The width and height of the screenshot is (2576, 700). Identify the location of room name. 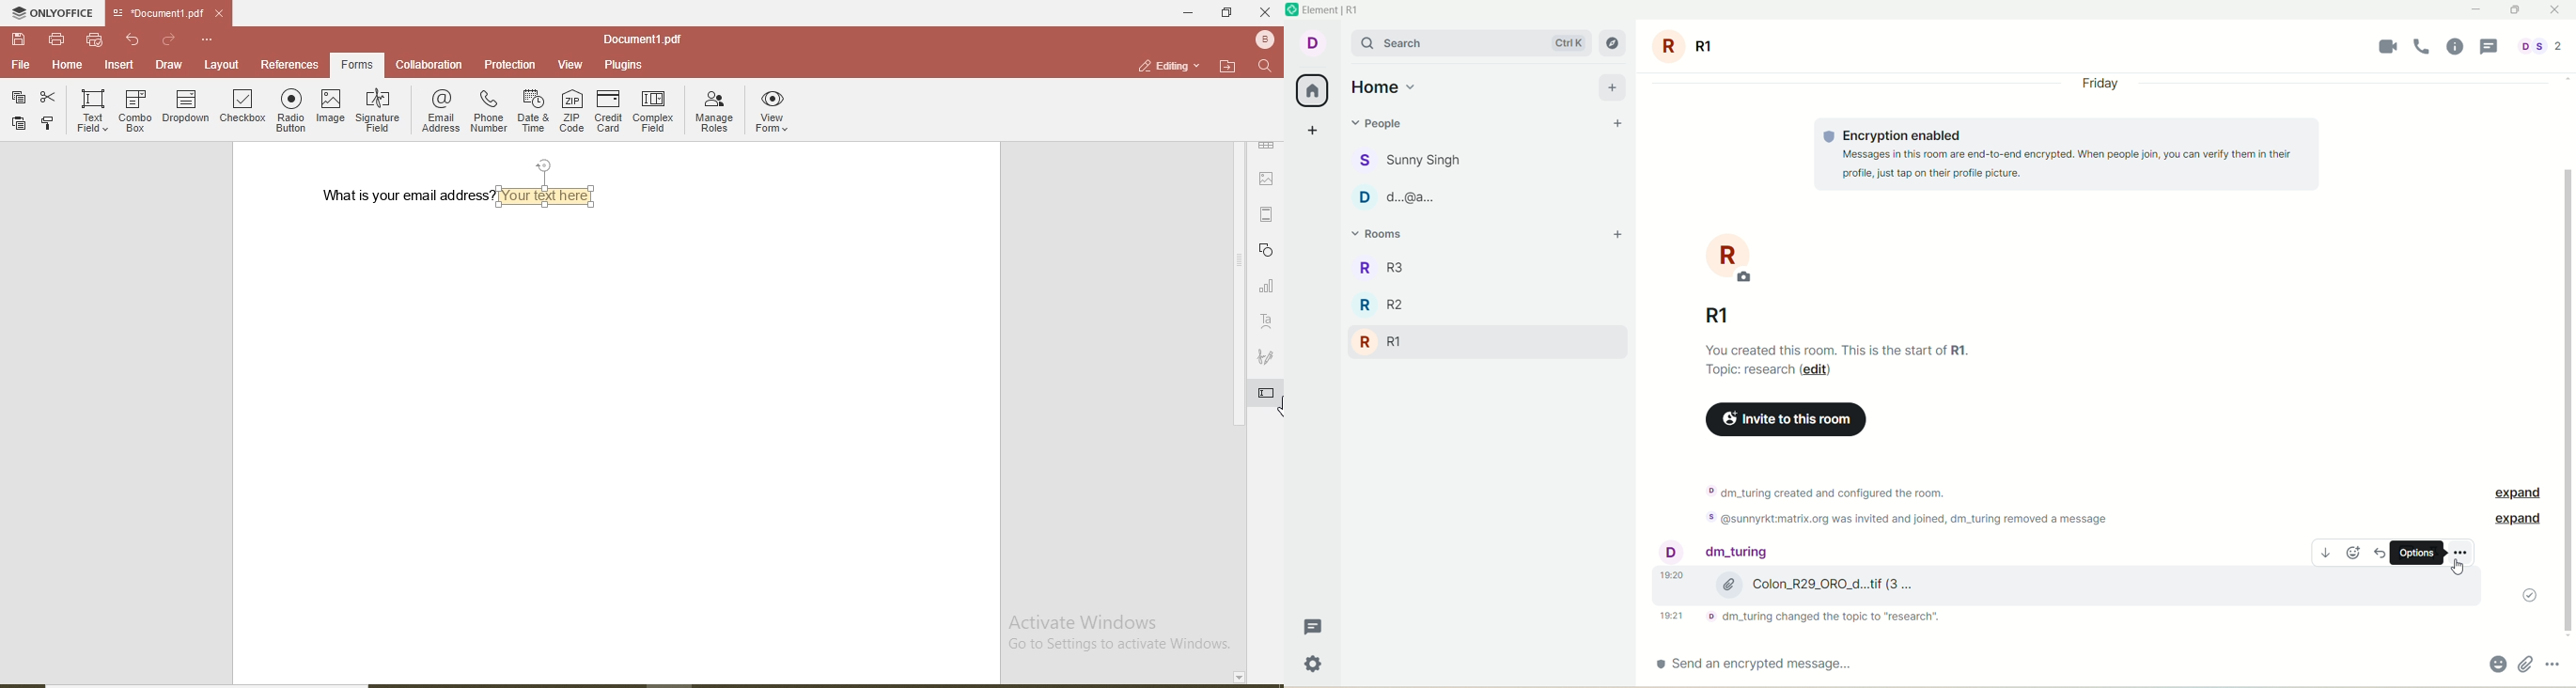
(1698, 45).